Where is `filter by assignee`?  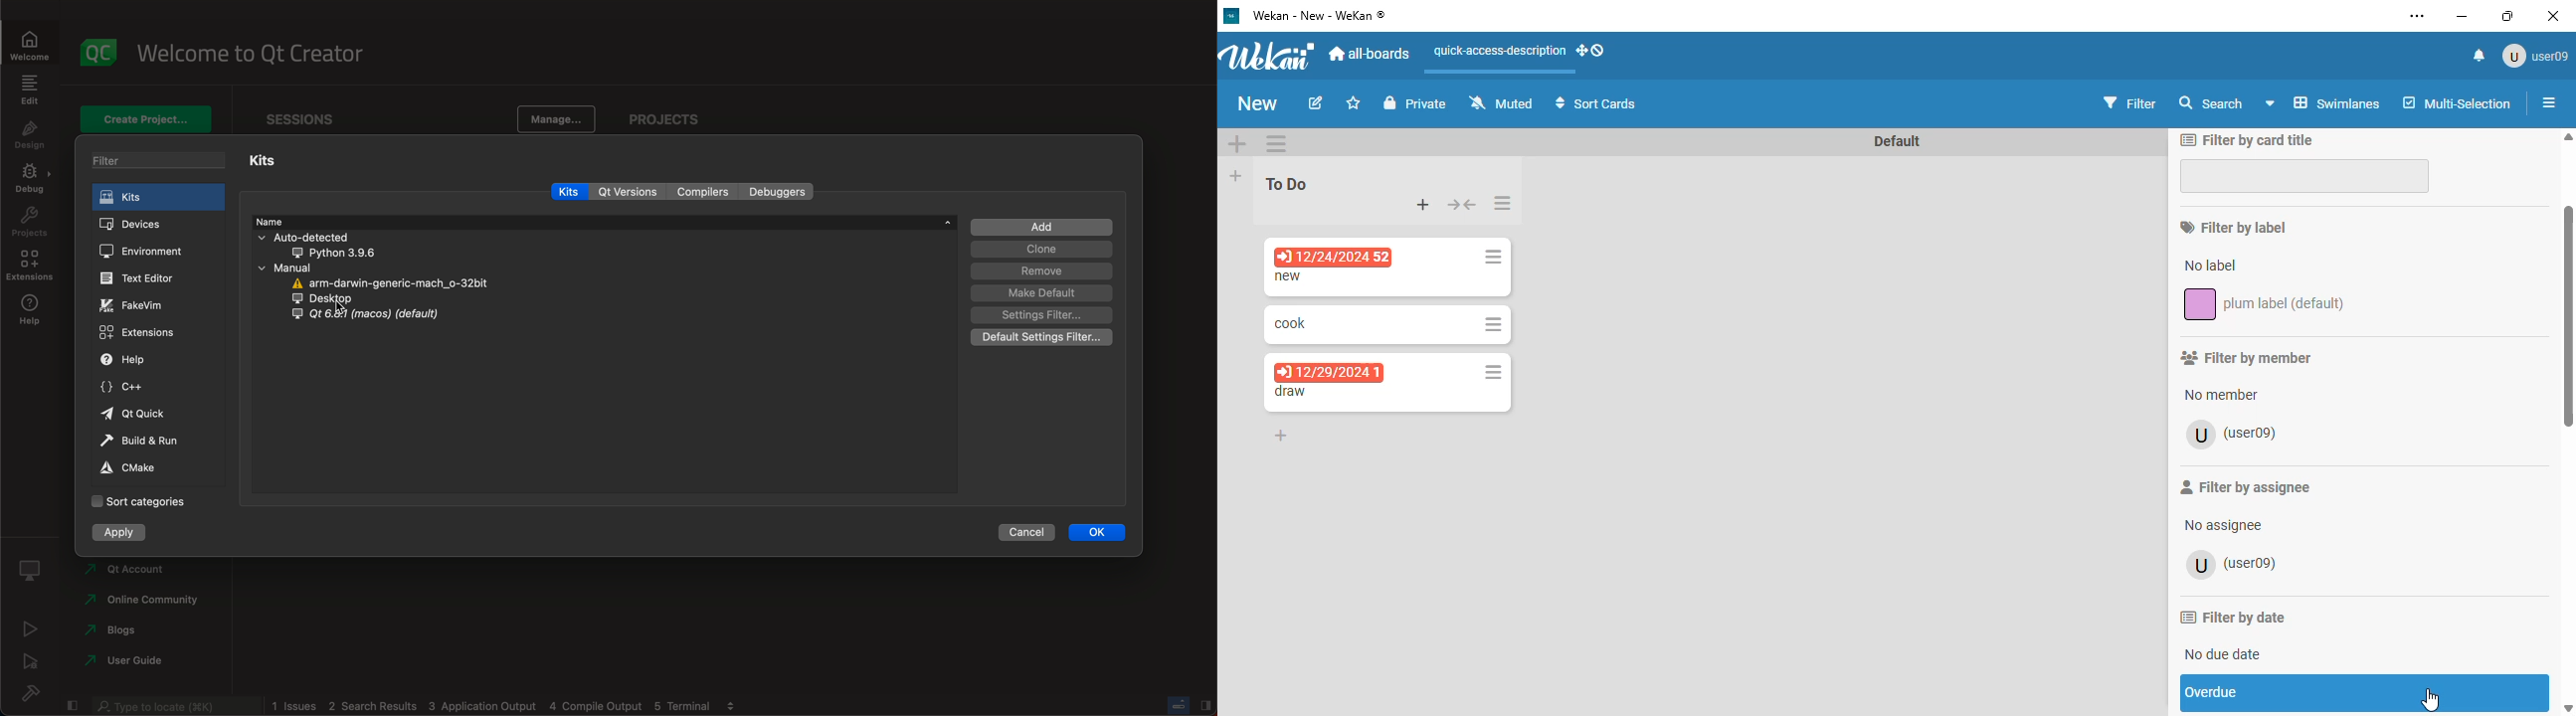
filter by assignee is located at coordinates (2245, 487).